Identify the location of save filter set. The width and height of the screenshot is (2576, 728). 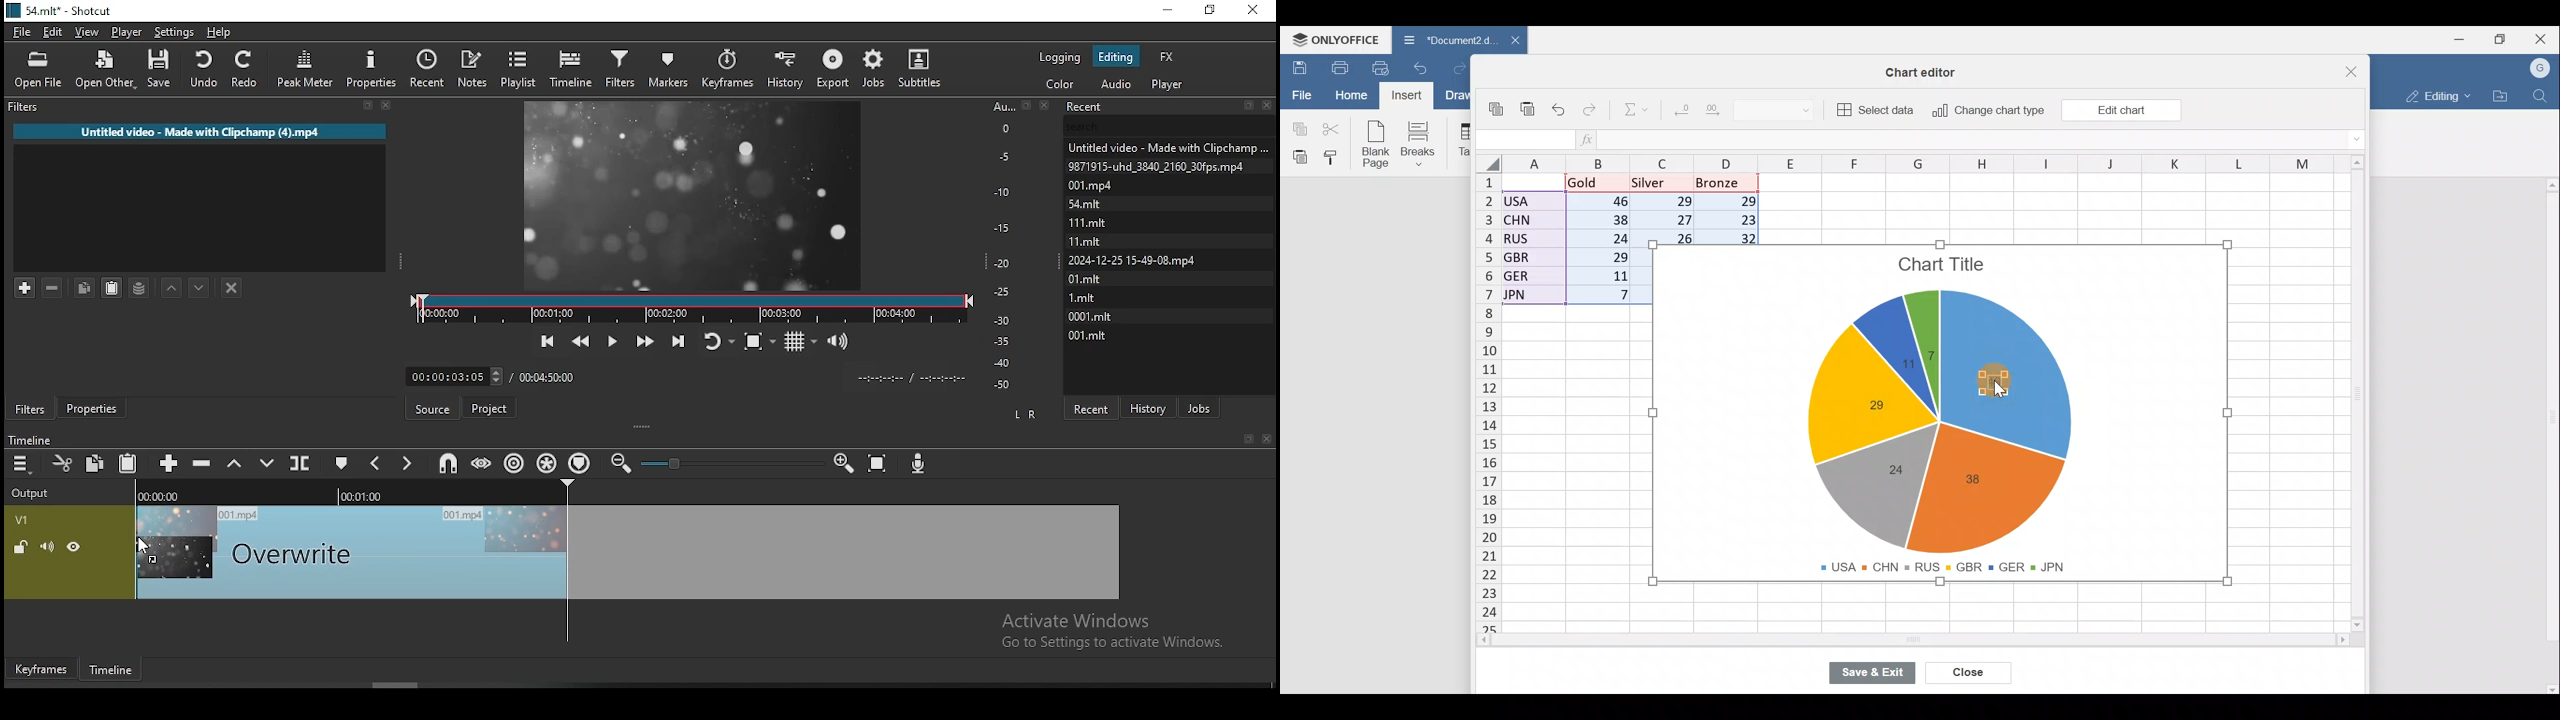
(140, 288).